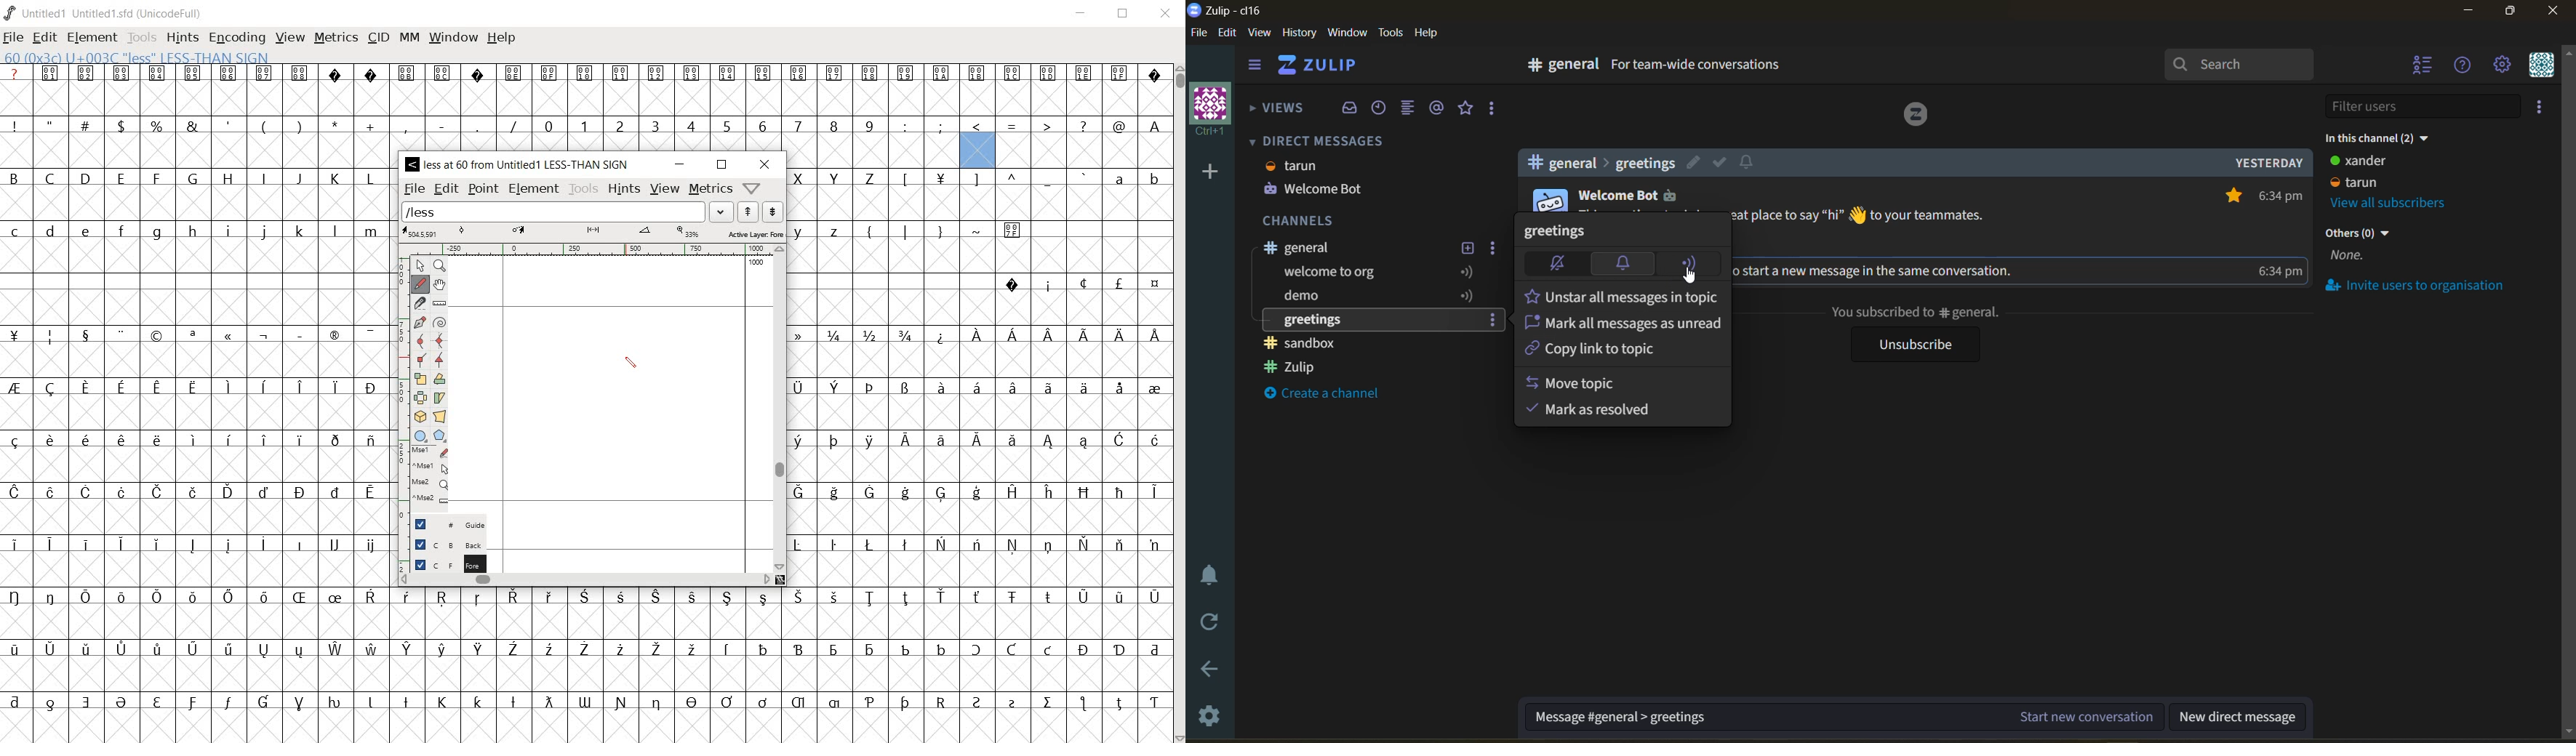 The width and height of the screenshot is (2576, 756). Describe the element at coordinates (1334, 273) in the screenshot. I see `welcome to org` at that location.